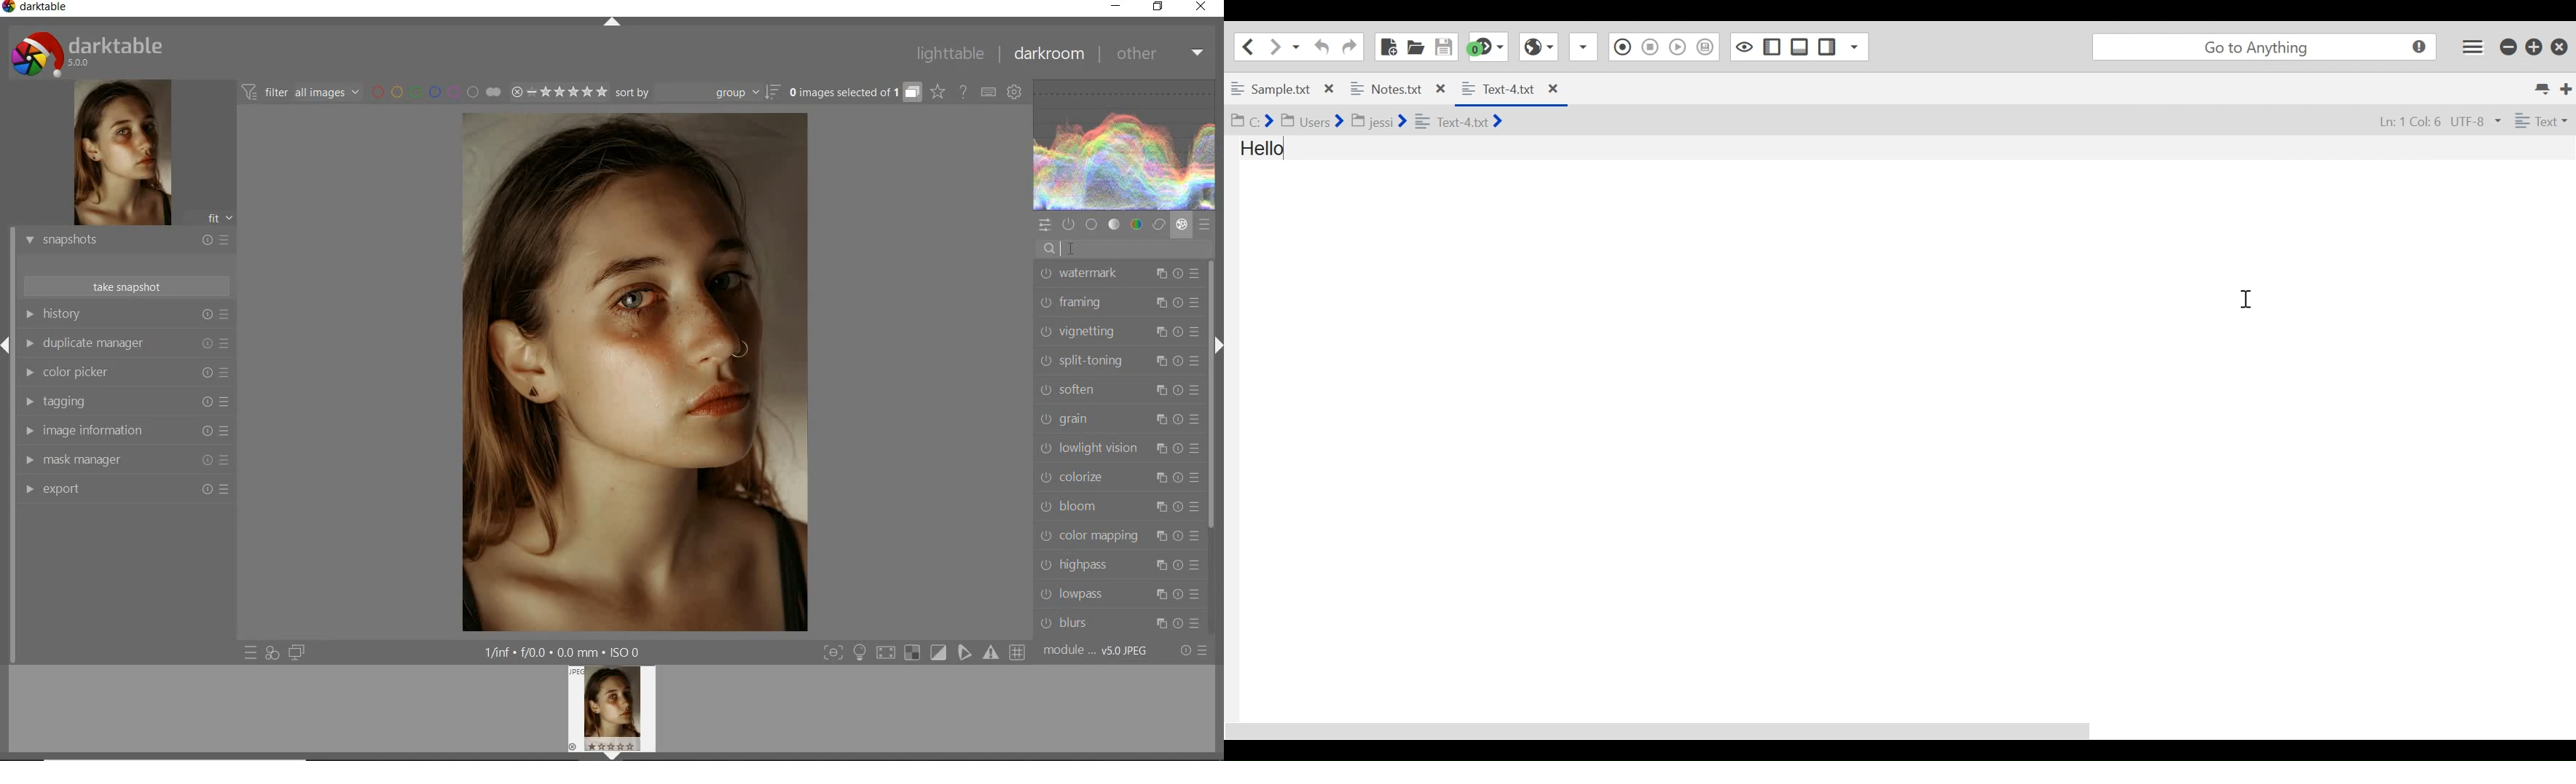 This screenshot has height=784, width=2576. I want to click on selected image, so click(637, 372).